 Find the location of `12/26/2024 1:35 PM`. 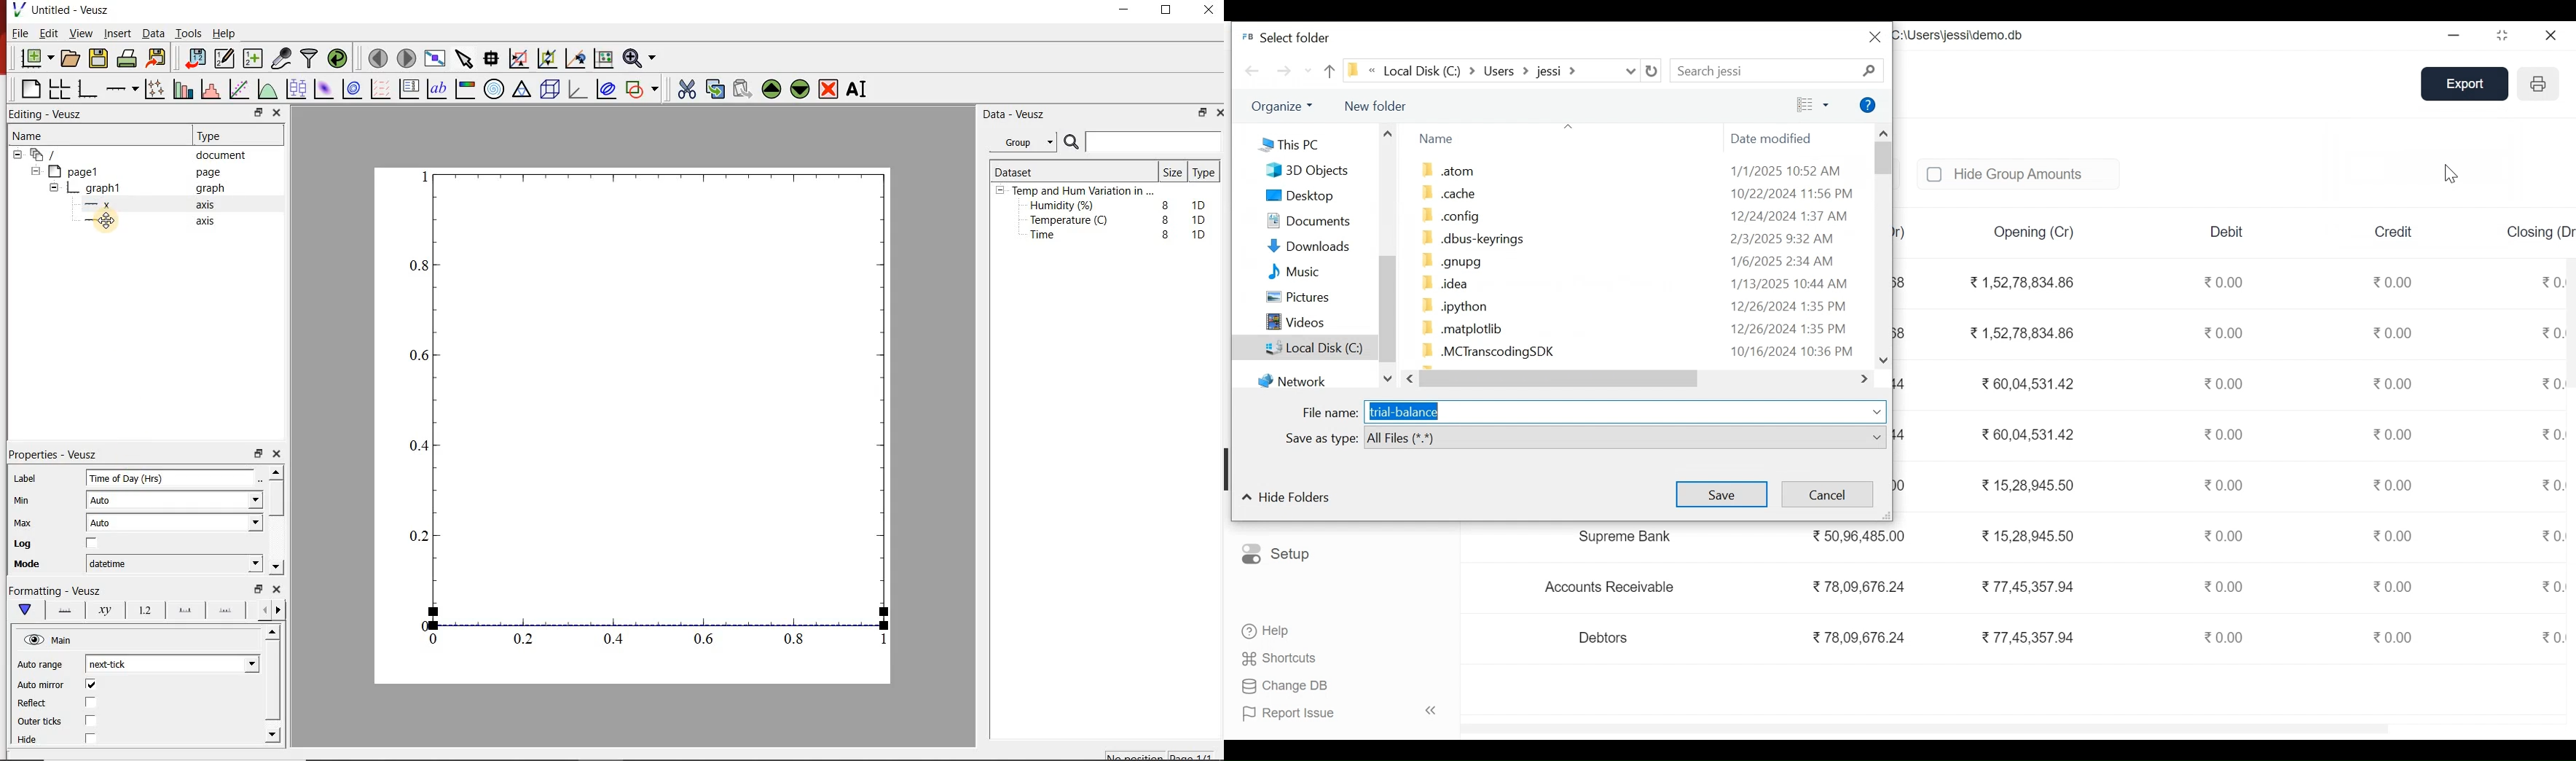

12/26/2024 1:35 PM is located at coordinates (1794, 329).